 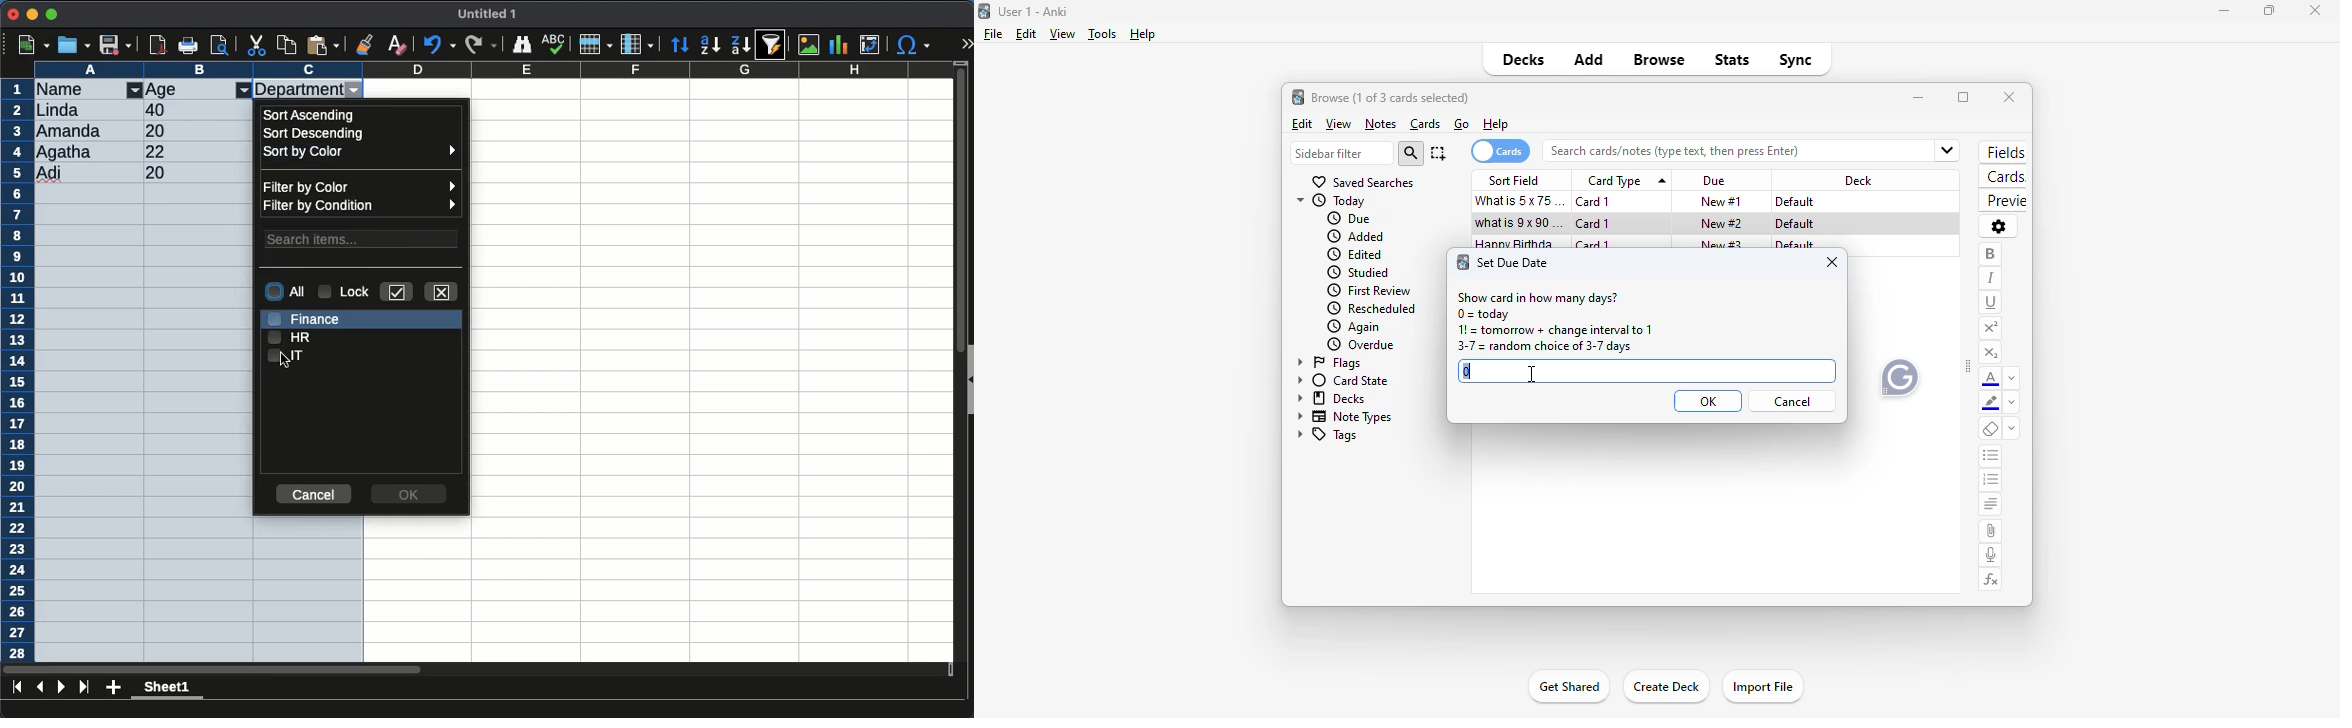 What do you see at coordinates (1356, 236) in the screenshot?
I see `added` at bounding box center [1356, 236].